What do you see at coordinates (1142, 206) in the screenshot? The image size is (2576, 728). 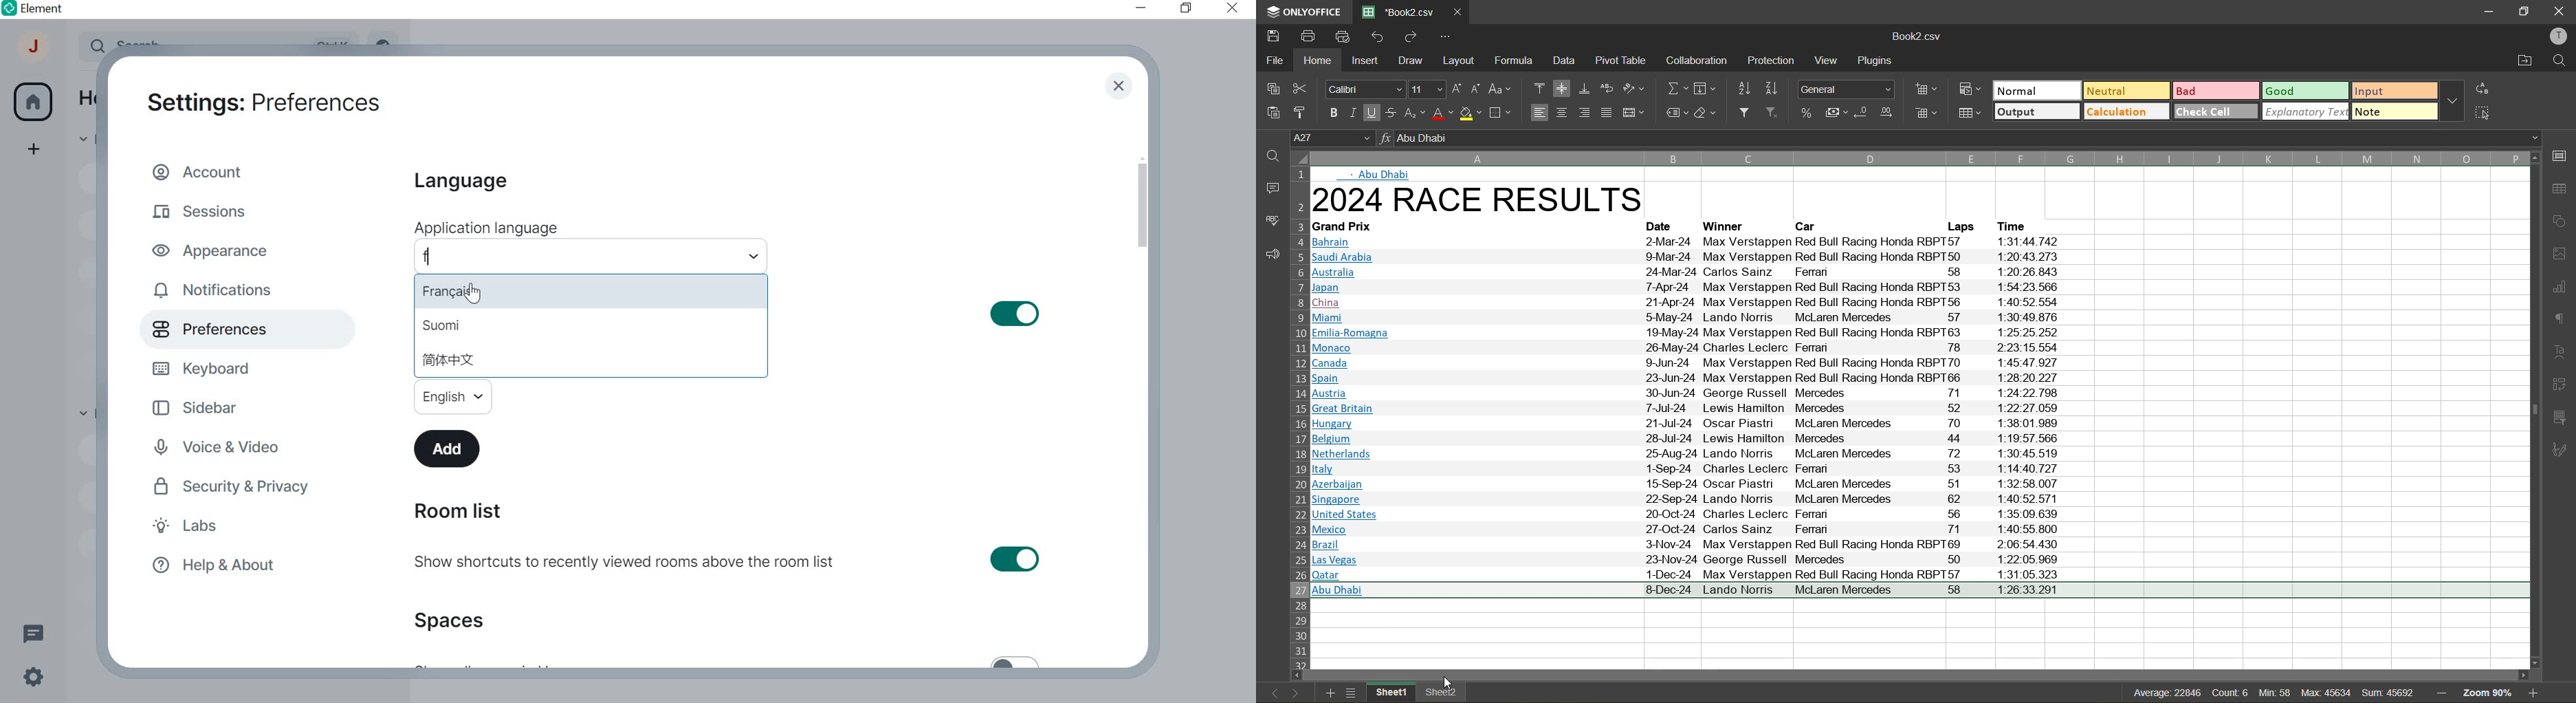 I see `vertical scrollbar` at bounding box center [1142, 206].